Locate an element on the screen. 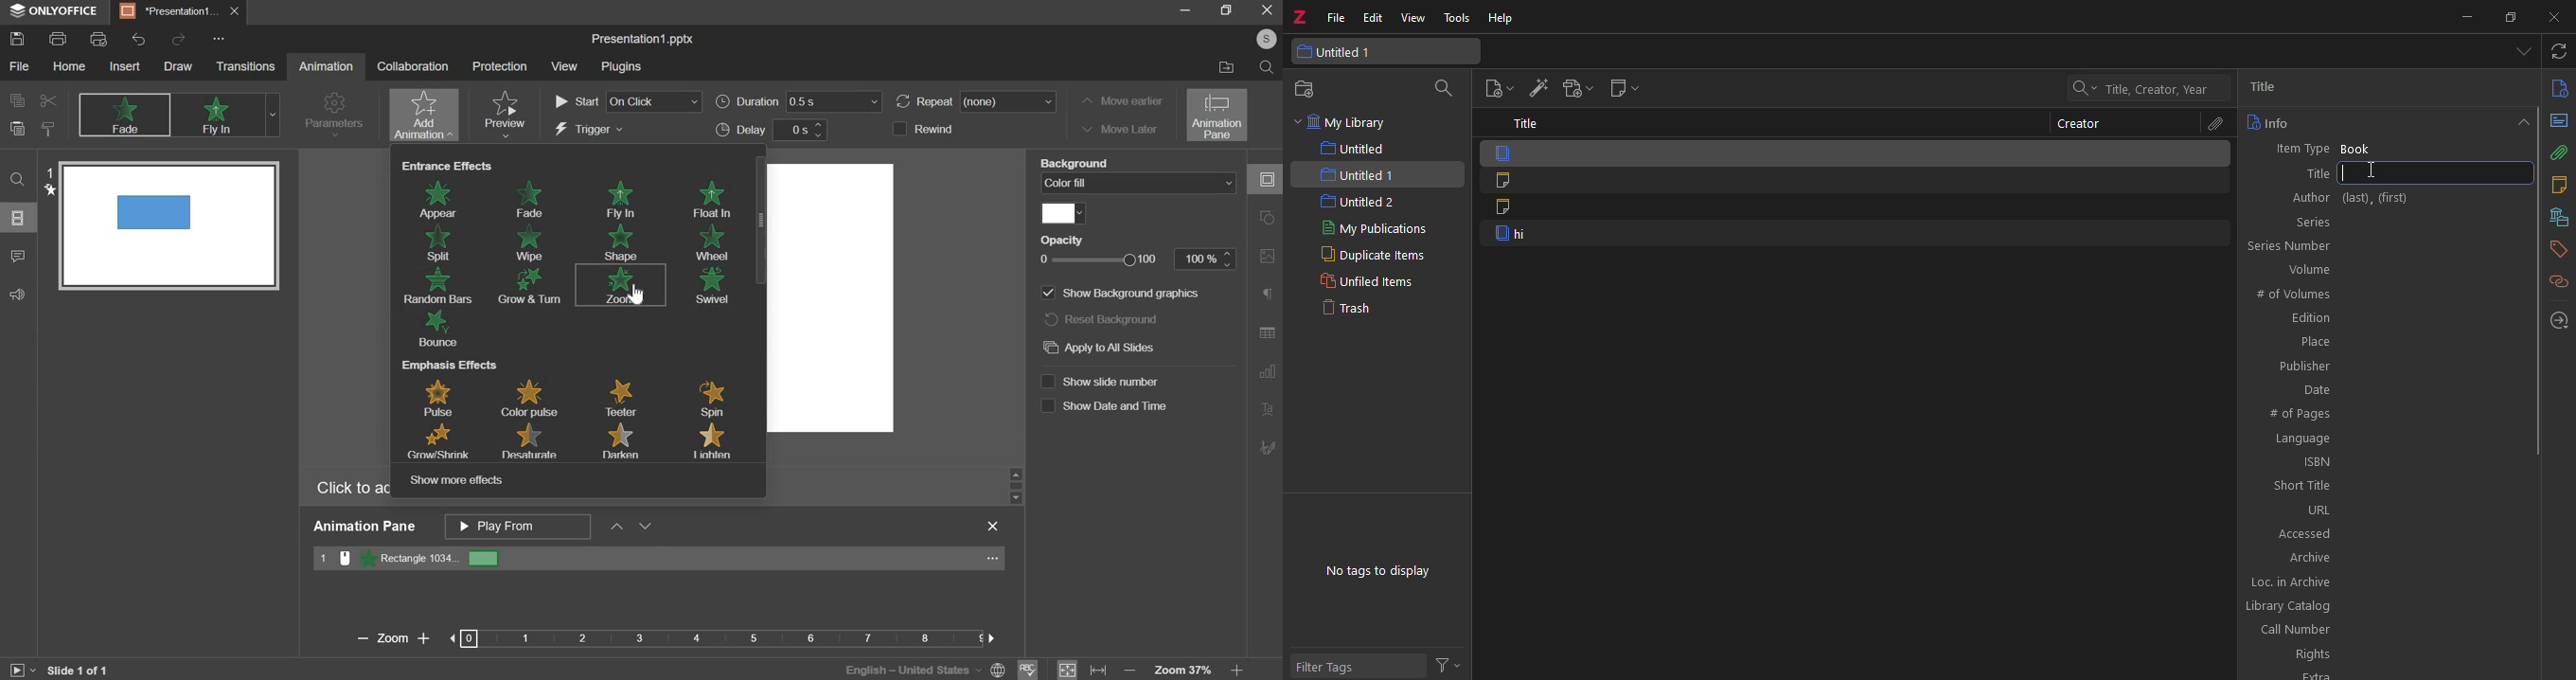 This screenshot has width=2576, height=700. split is located at coordinates (440, 244).